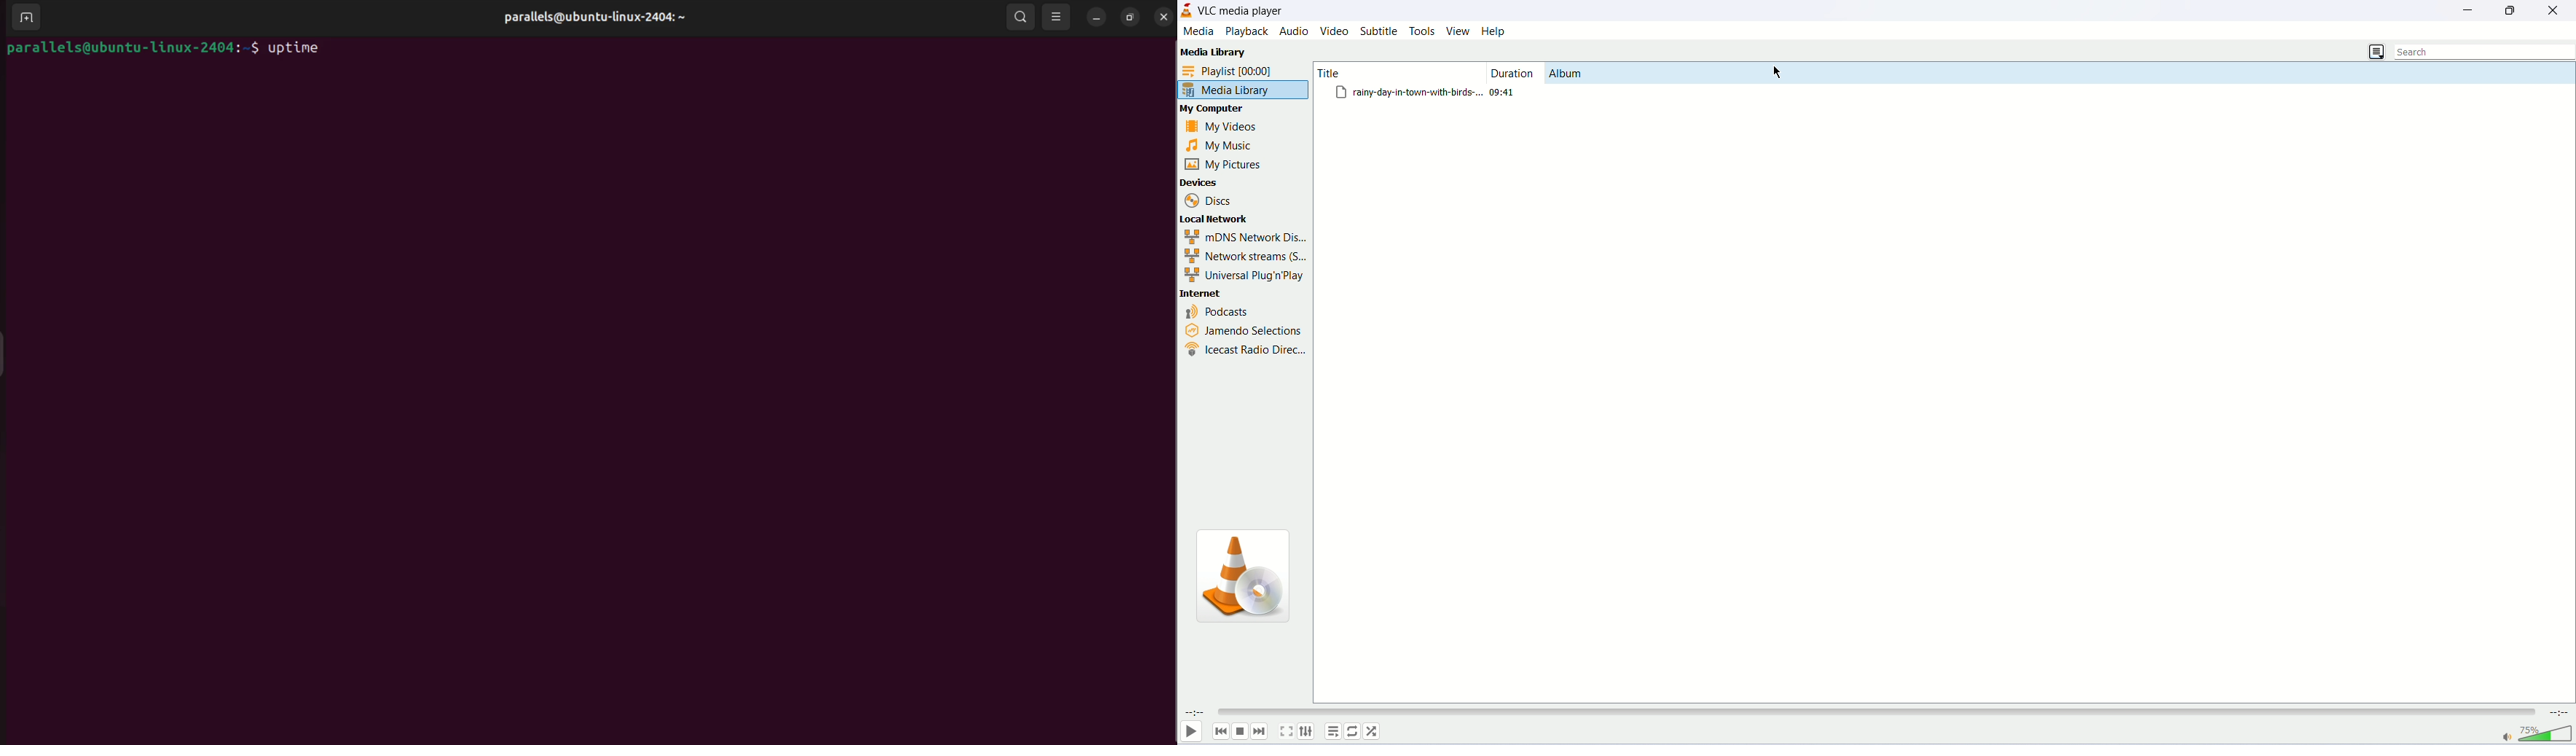 The height and width of the screenshot is (756, 2576). I want to click on search, so click(2484, 51).